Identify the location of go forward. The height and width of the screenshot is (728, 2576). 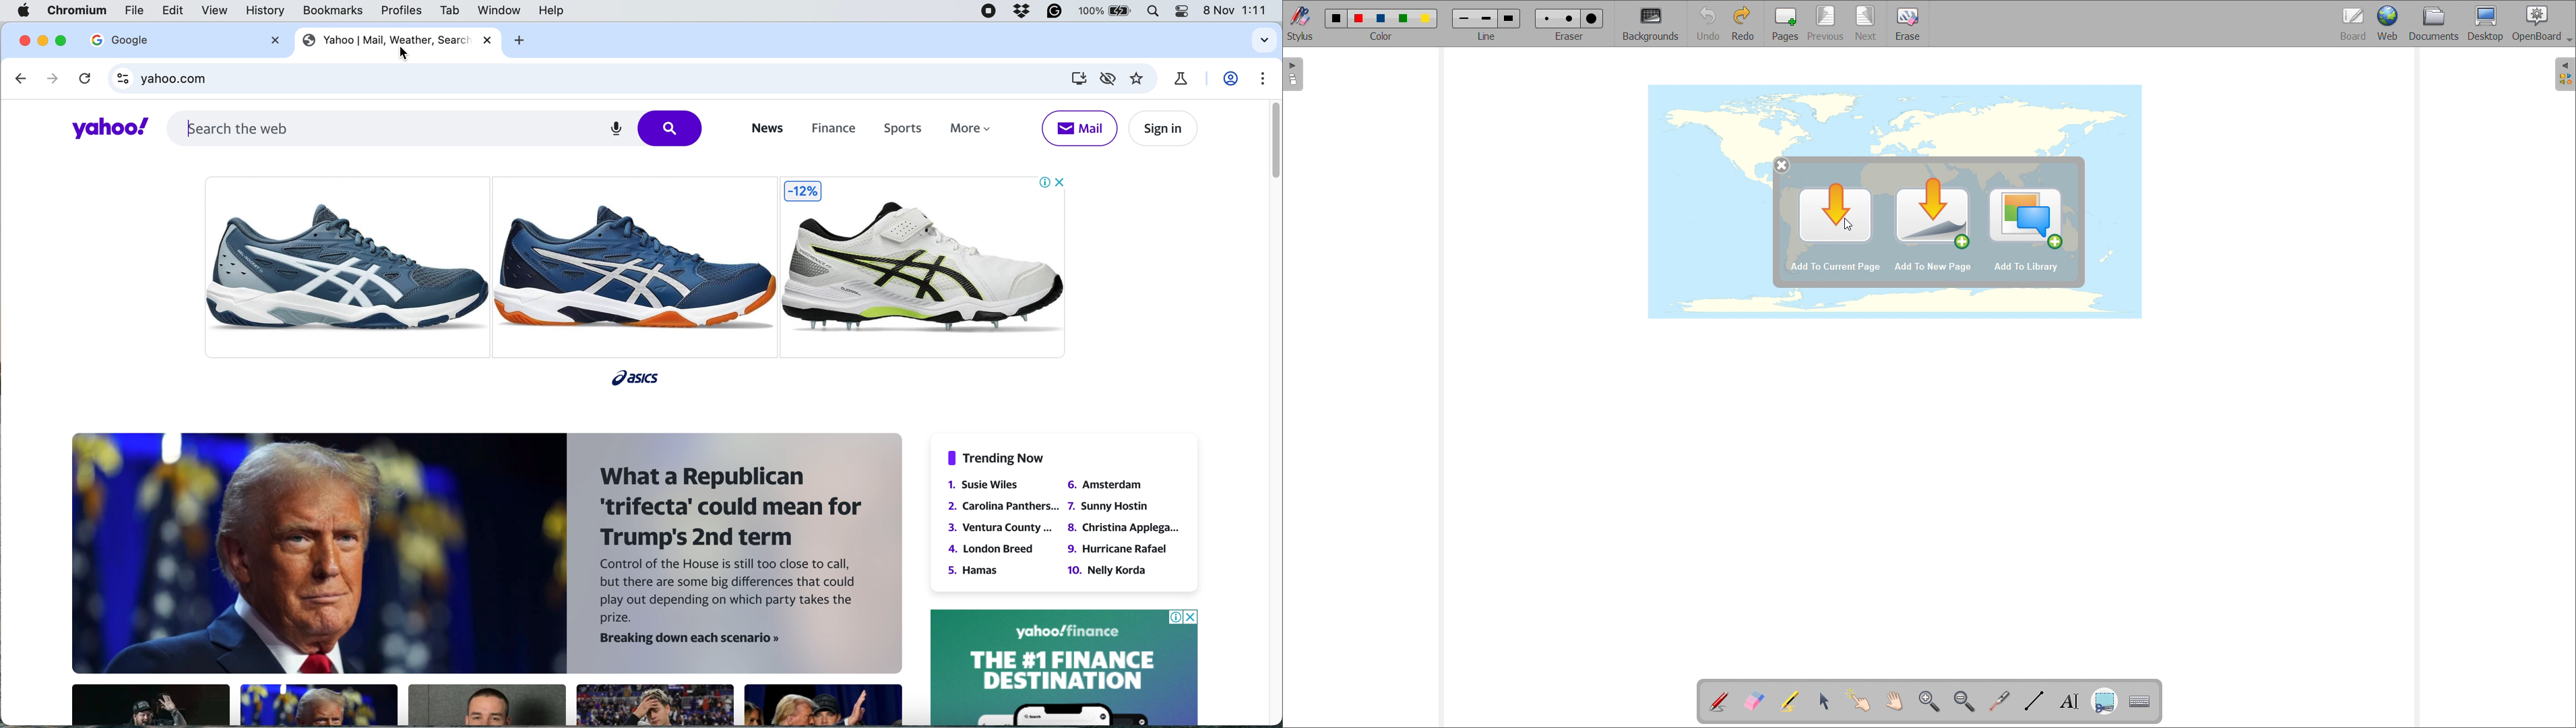
(49, 78).